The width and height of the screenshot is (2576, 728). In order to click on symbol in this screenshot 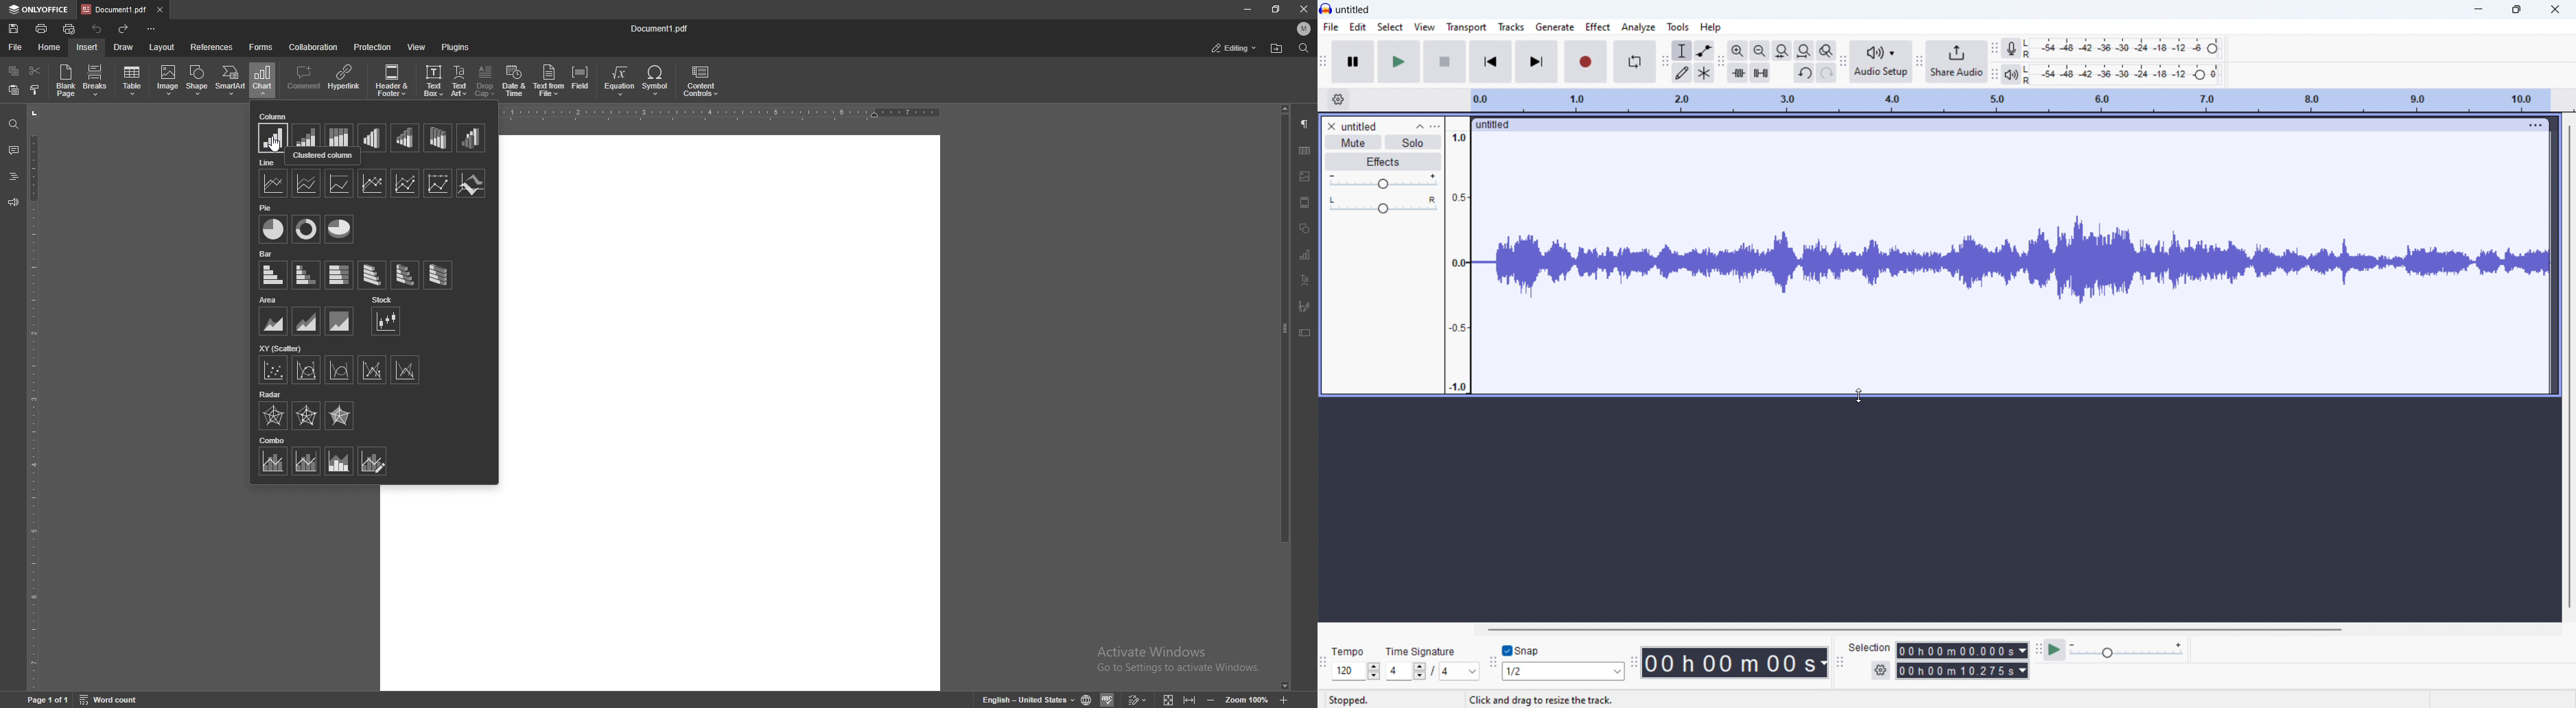, I will do `click(657, 81)`.